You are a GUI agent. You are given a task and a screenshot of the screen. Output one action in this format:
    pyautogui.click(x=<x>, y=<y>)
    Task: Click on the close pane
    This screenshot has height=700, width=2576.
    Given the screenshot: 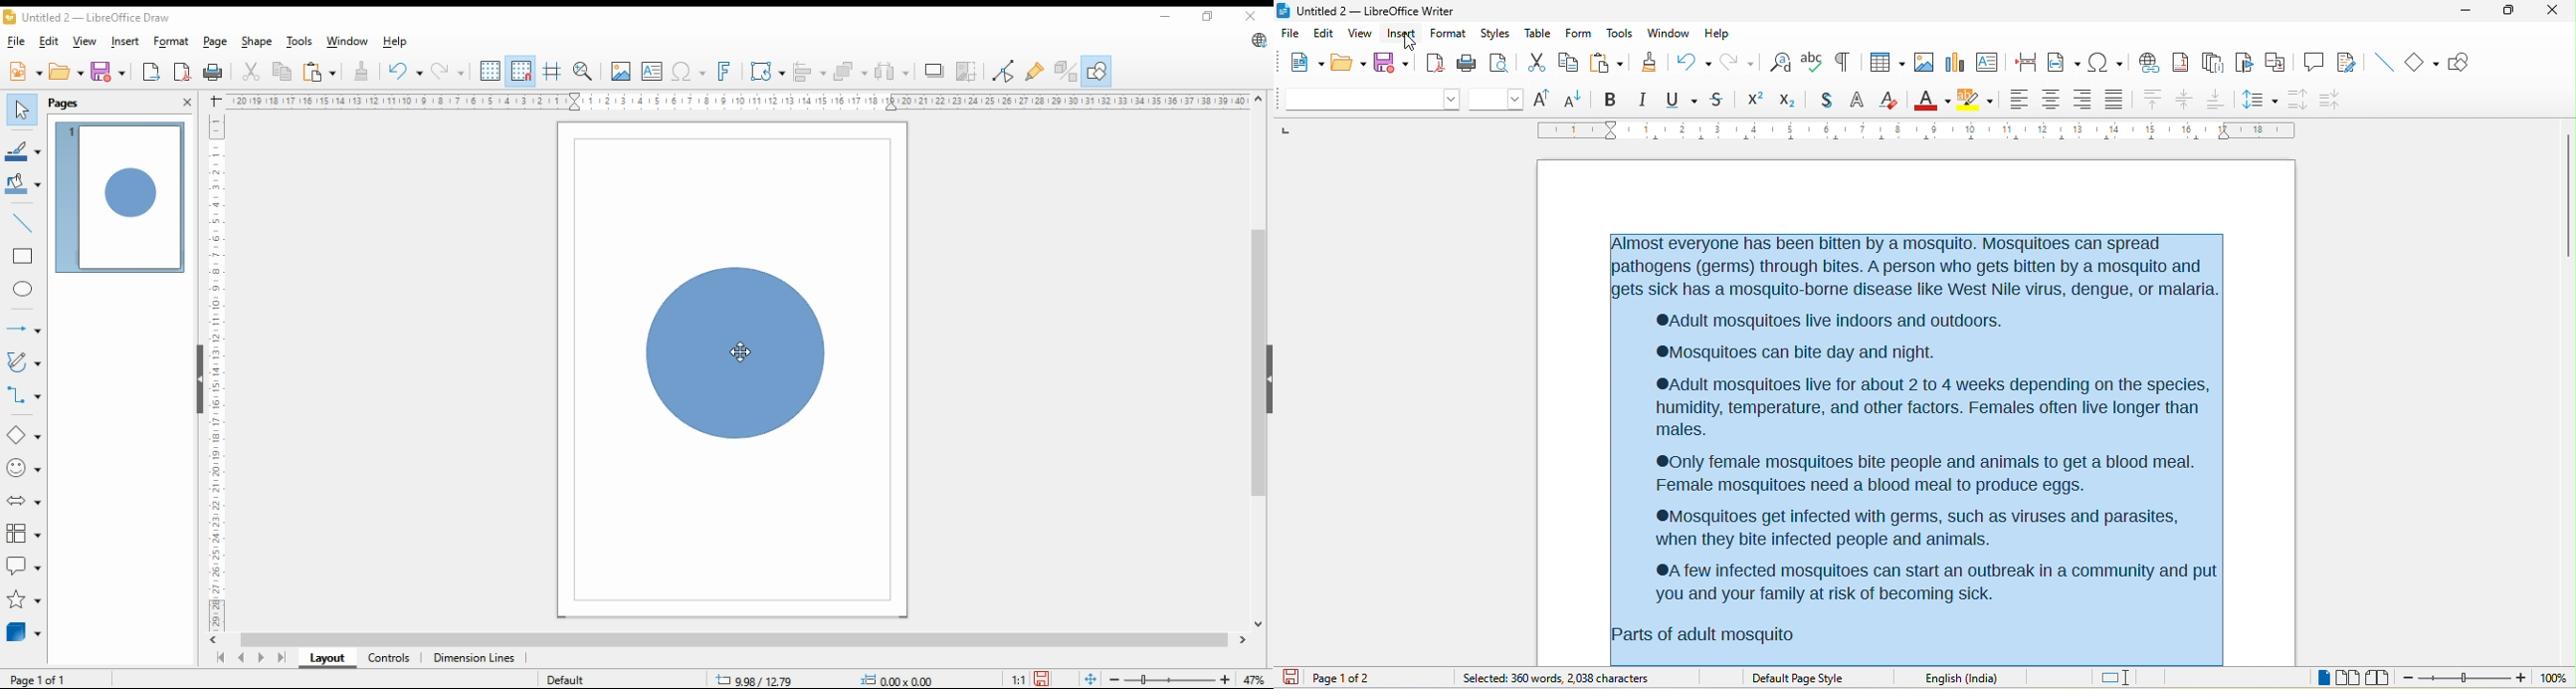 What is the action you would take?
    pyautogui.click(x=187, y=102)
    